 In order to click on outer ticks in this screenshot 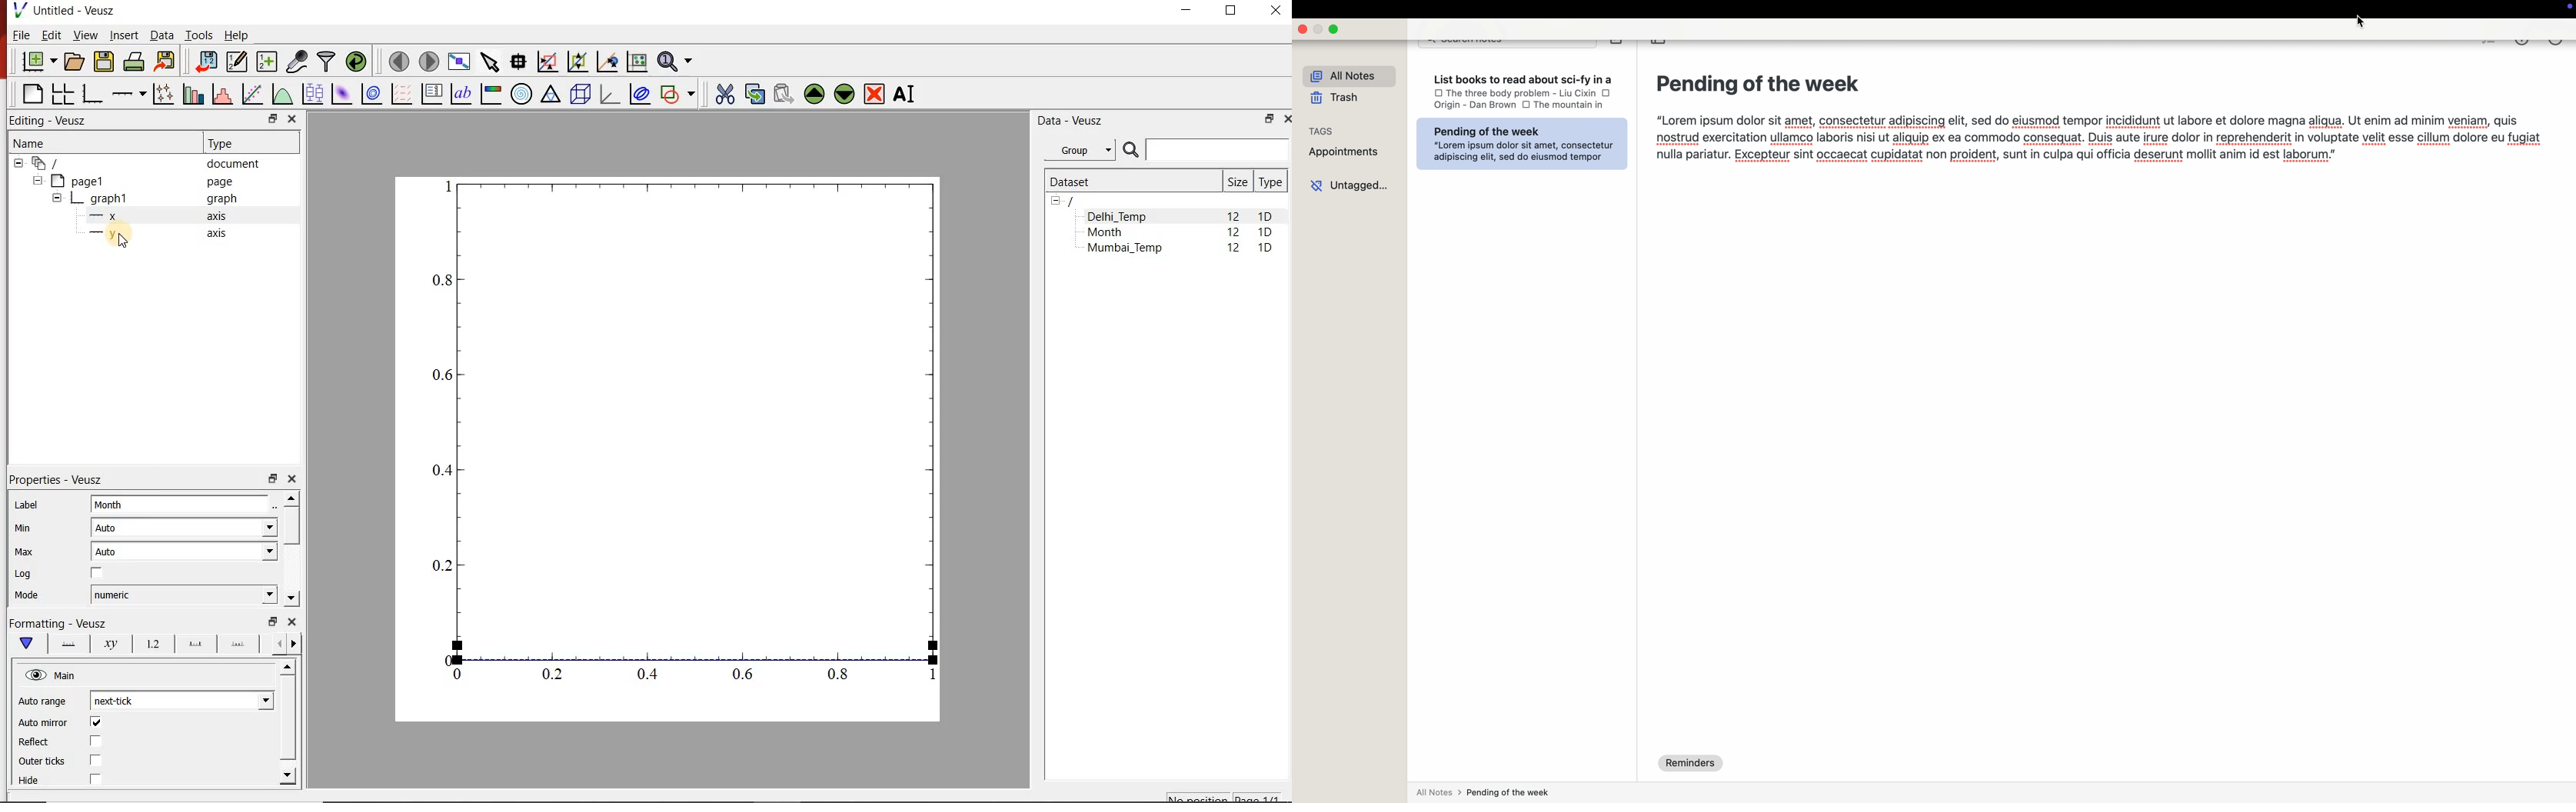, I will do `click(42, 762)`.